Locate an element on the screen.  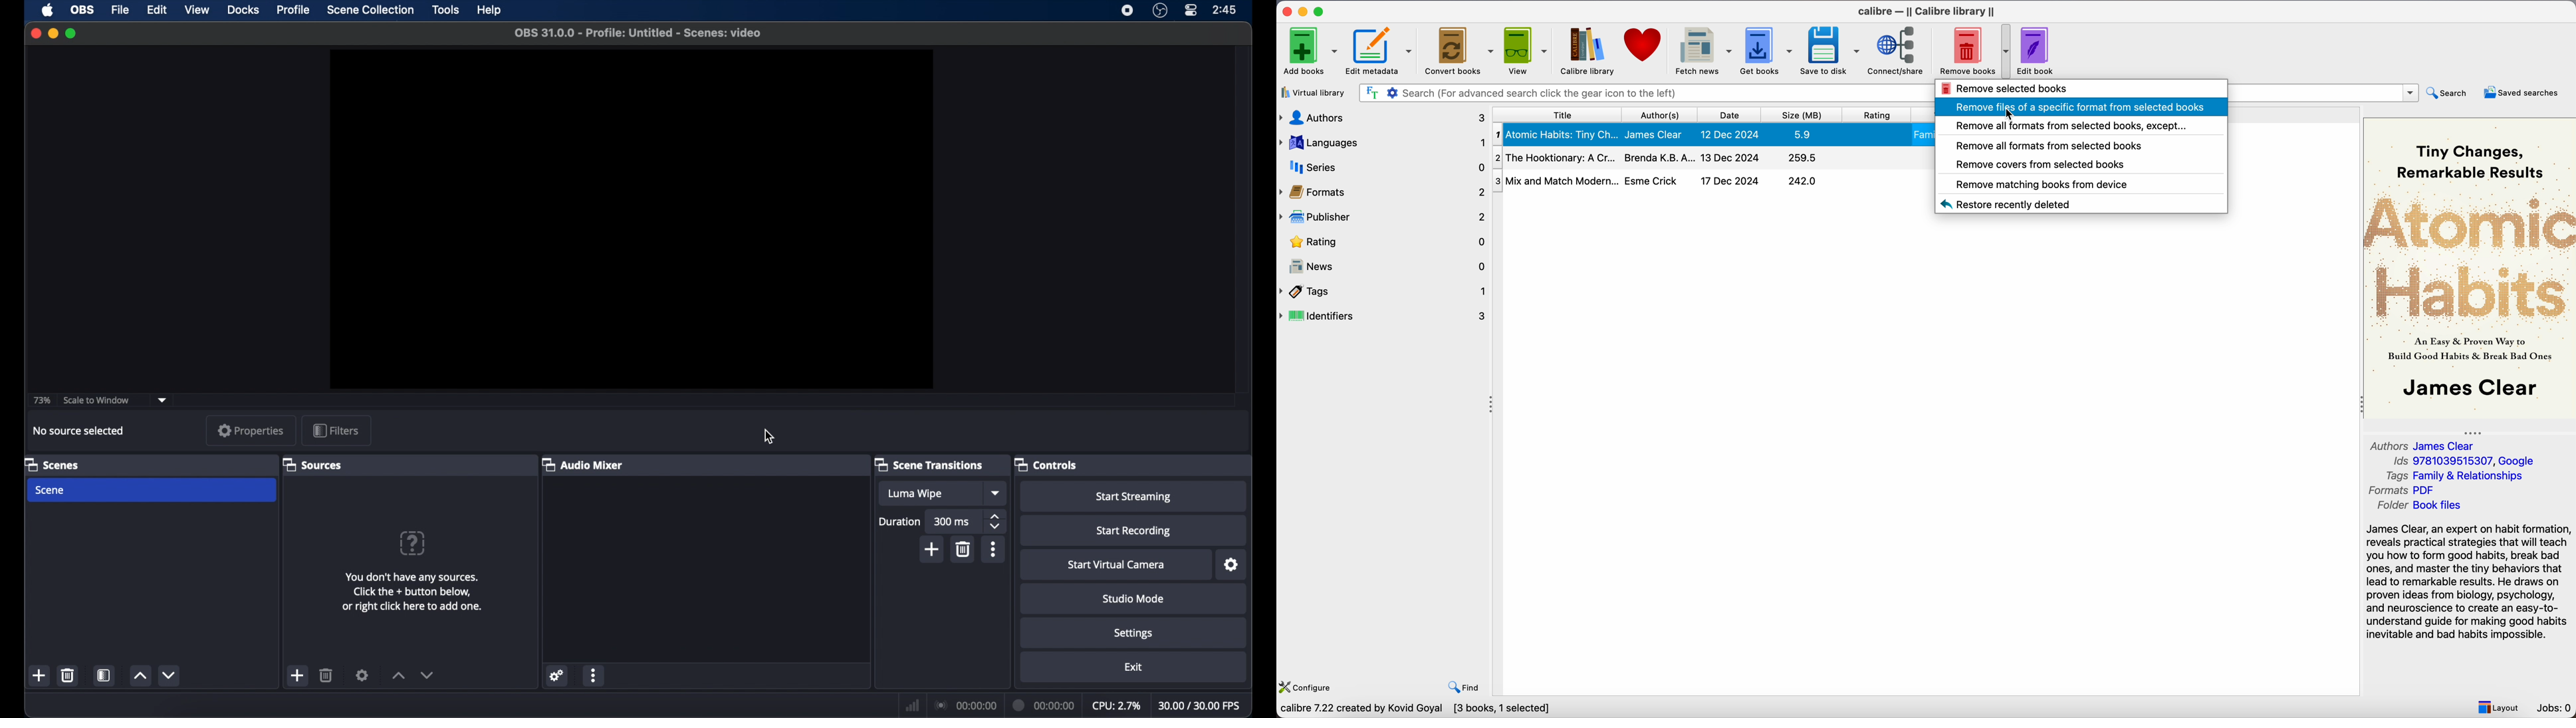
5.9 is located at coordinates (1804, 134).